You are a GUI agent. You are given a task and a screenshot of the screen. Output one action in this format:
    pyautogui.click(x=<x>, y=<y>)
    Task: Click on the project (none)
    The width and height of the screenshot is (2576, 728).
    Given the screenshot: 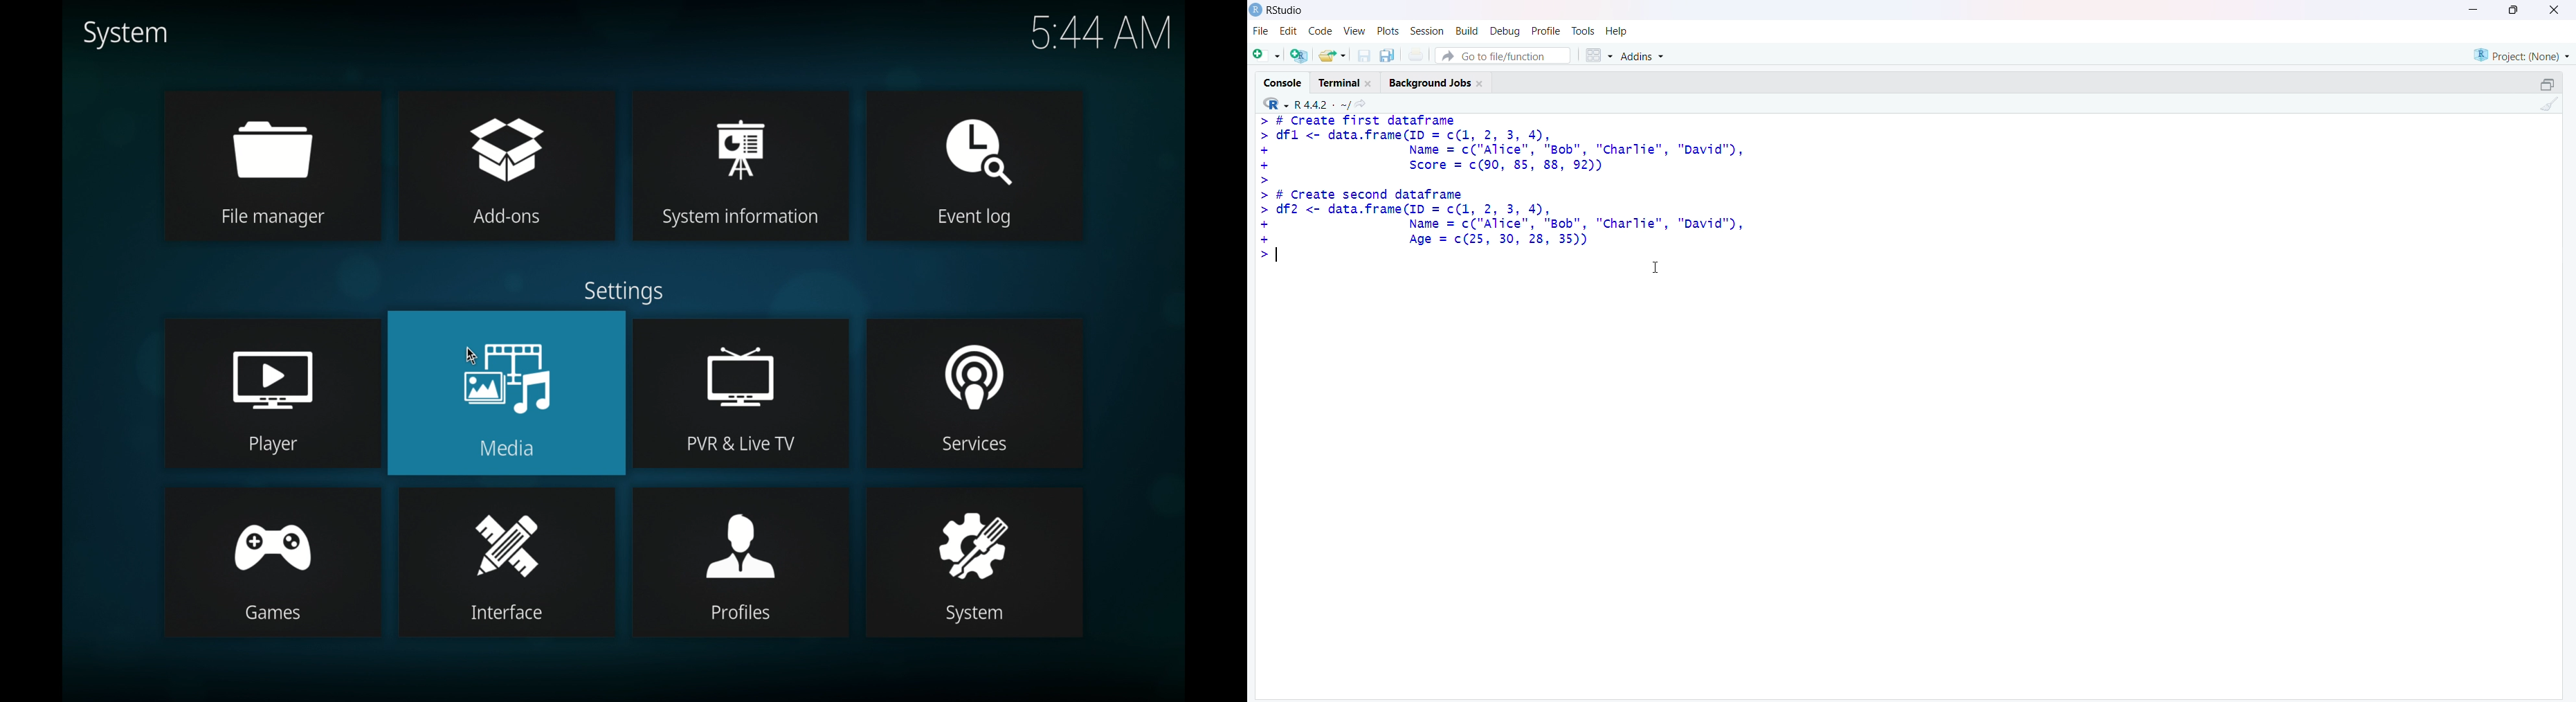 What is the action you would take?
    pyautogui.click(x=2521, y=55)
    